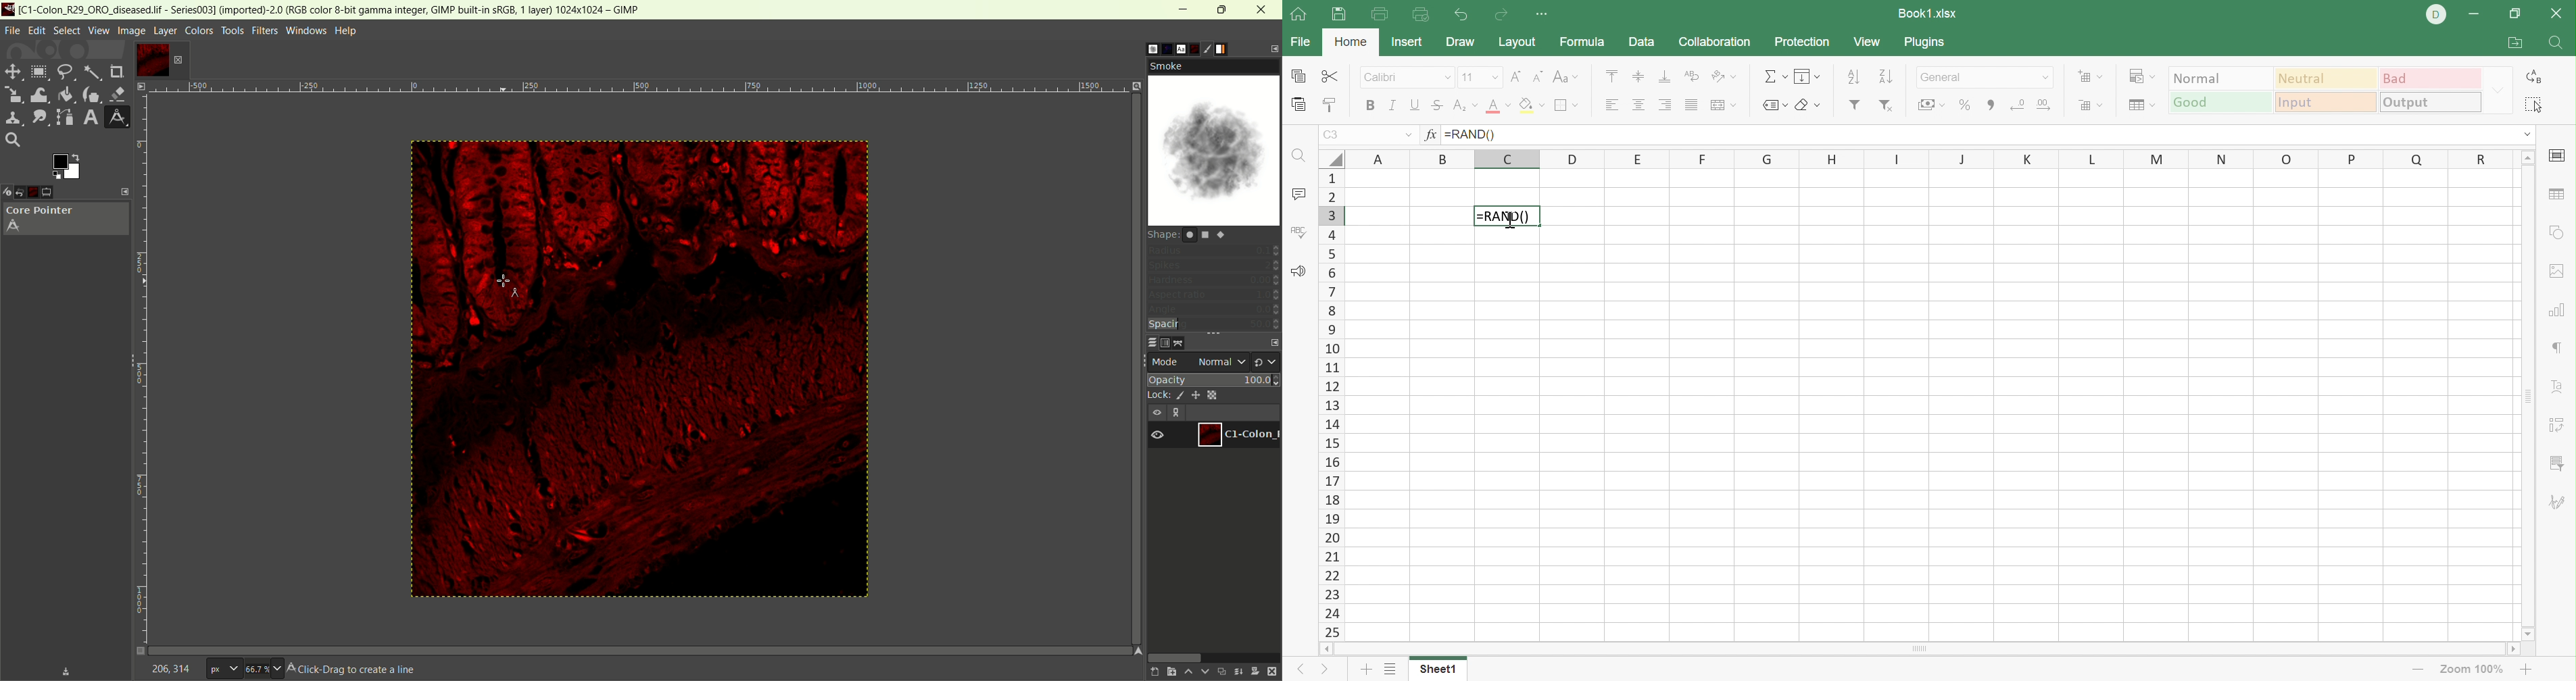  Describe the element at coordinates (2556, 309) in the screenshot. I see `Chart settings` at that location.